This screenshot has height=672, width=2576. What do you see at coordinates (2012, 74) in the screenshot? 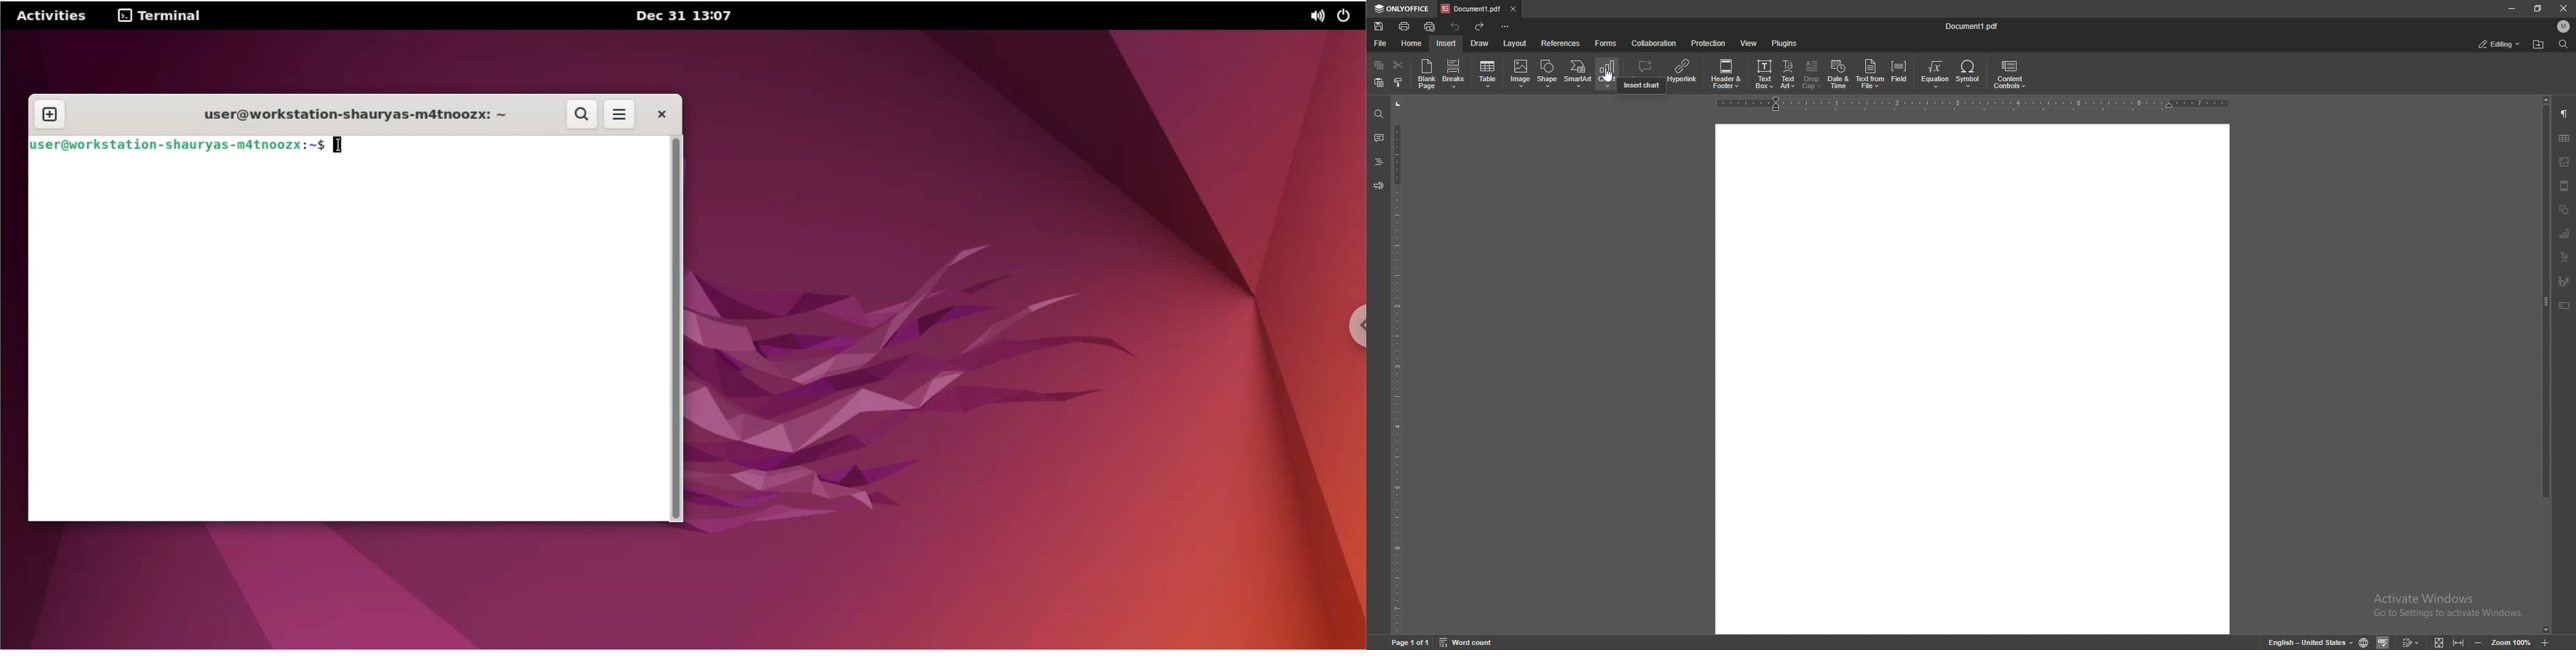
I see `content controls` at bounding box center [2012, 74].